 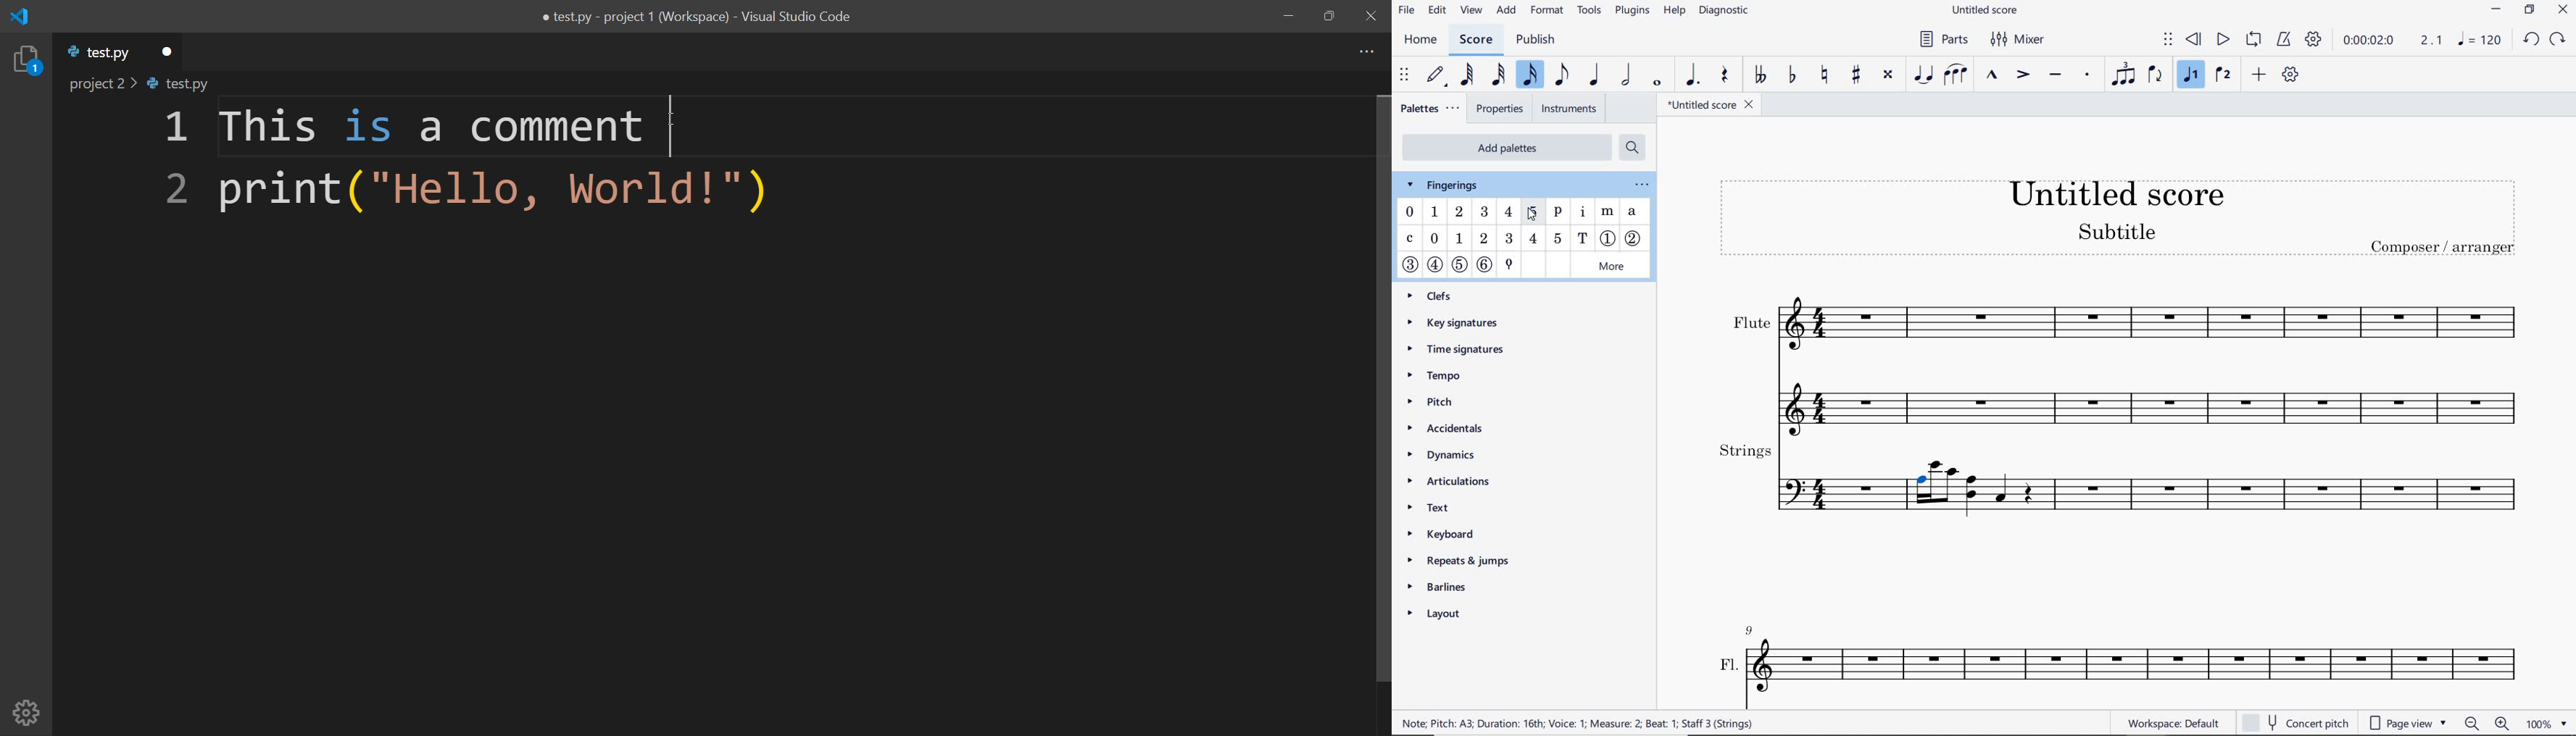 I want to click on title, so click(x=2117, y=216).